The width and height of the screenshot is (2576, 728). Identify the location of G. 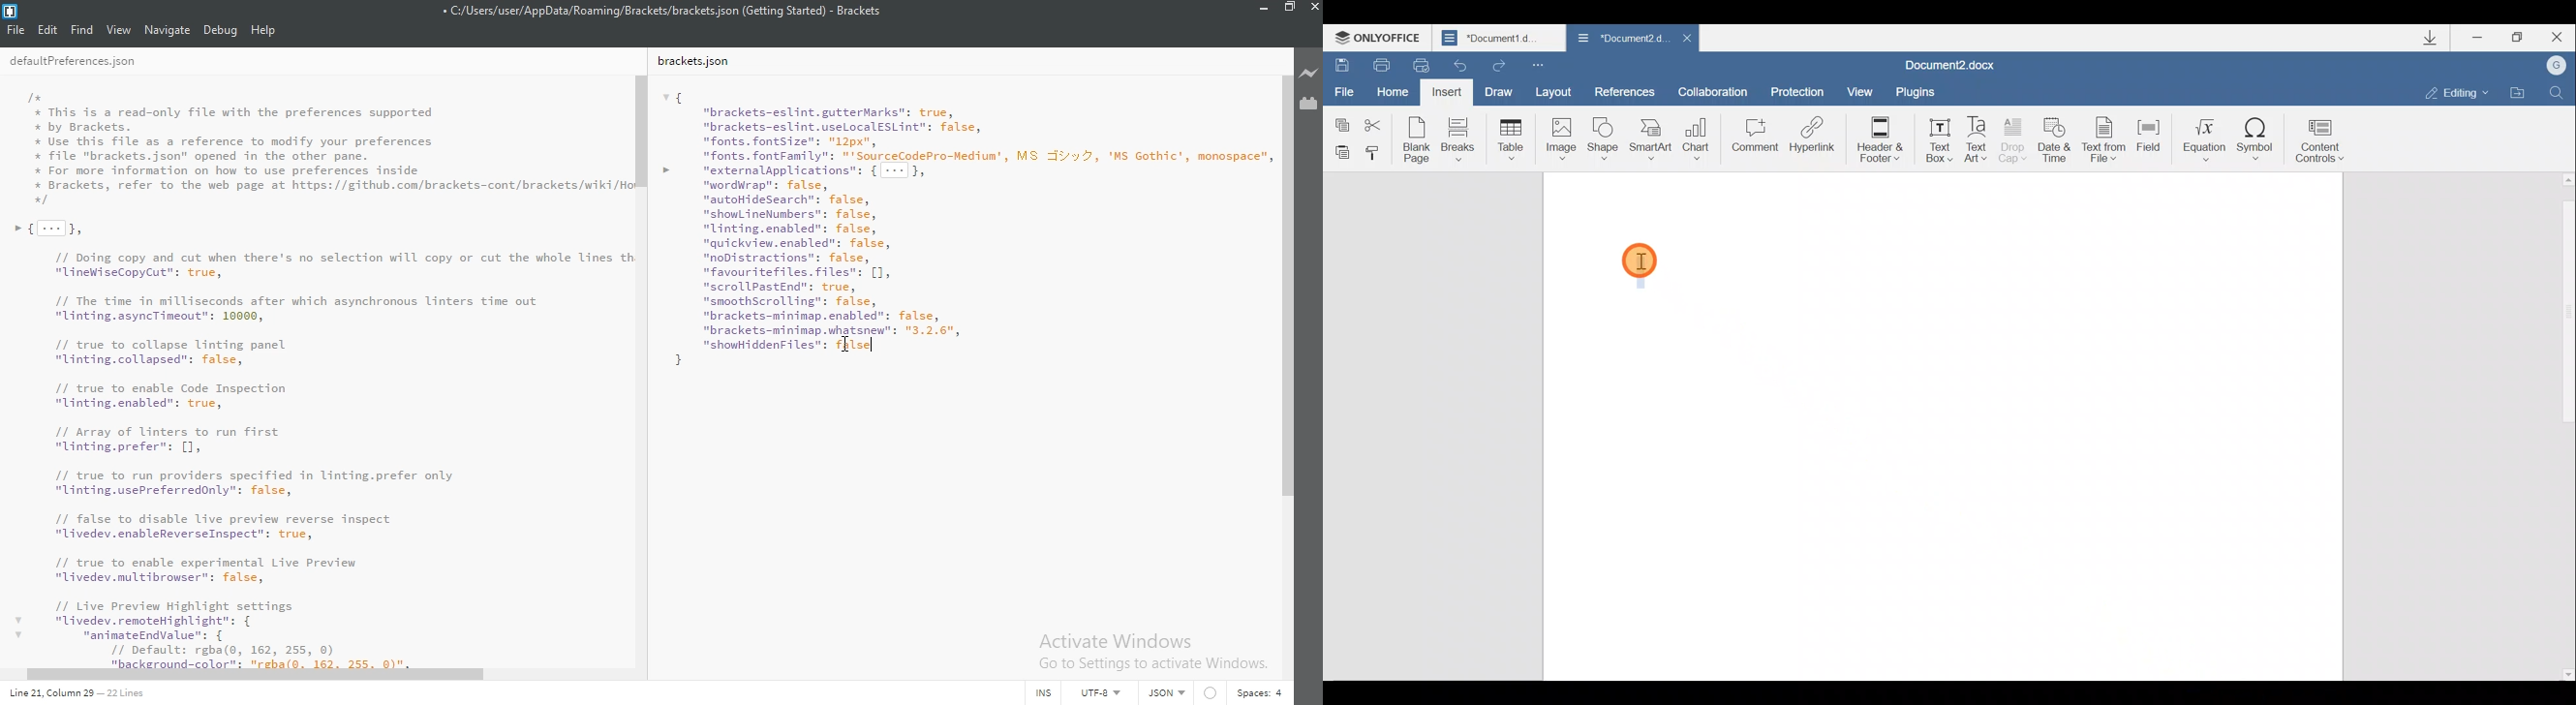
(2558, 65).